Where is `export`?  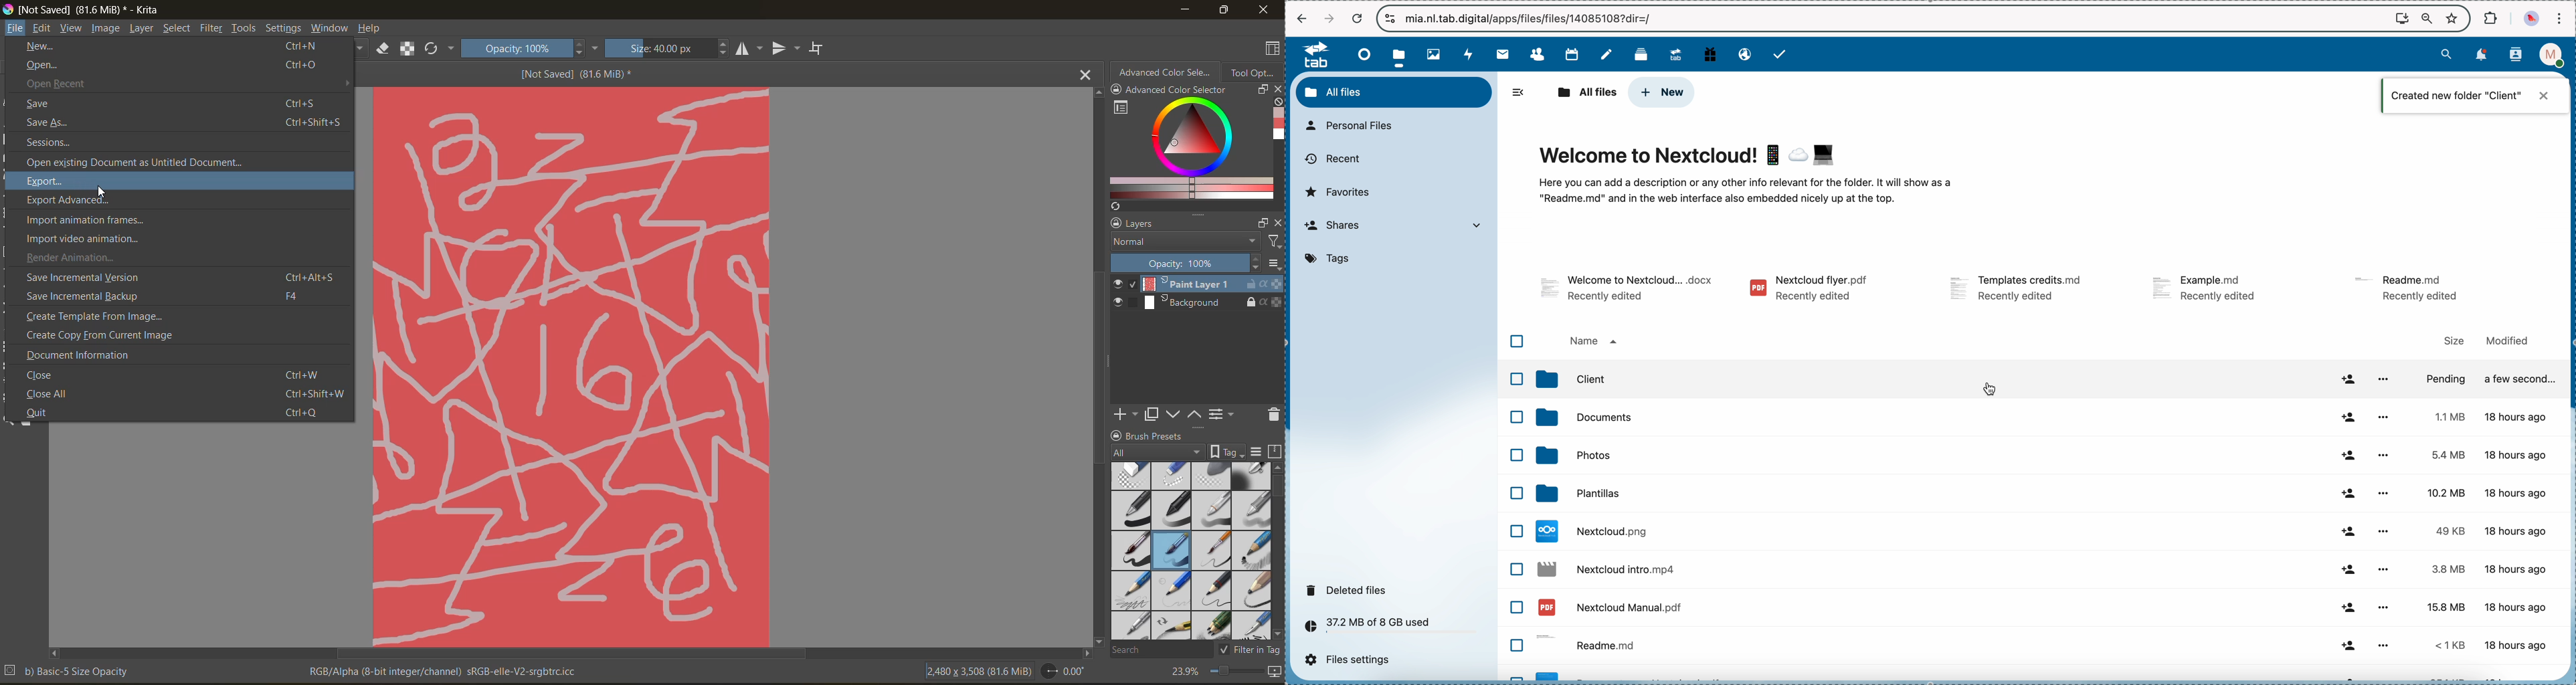
export is located at coordinates (47, 182).